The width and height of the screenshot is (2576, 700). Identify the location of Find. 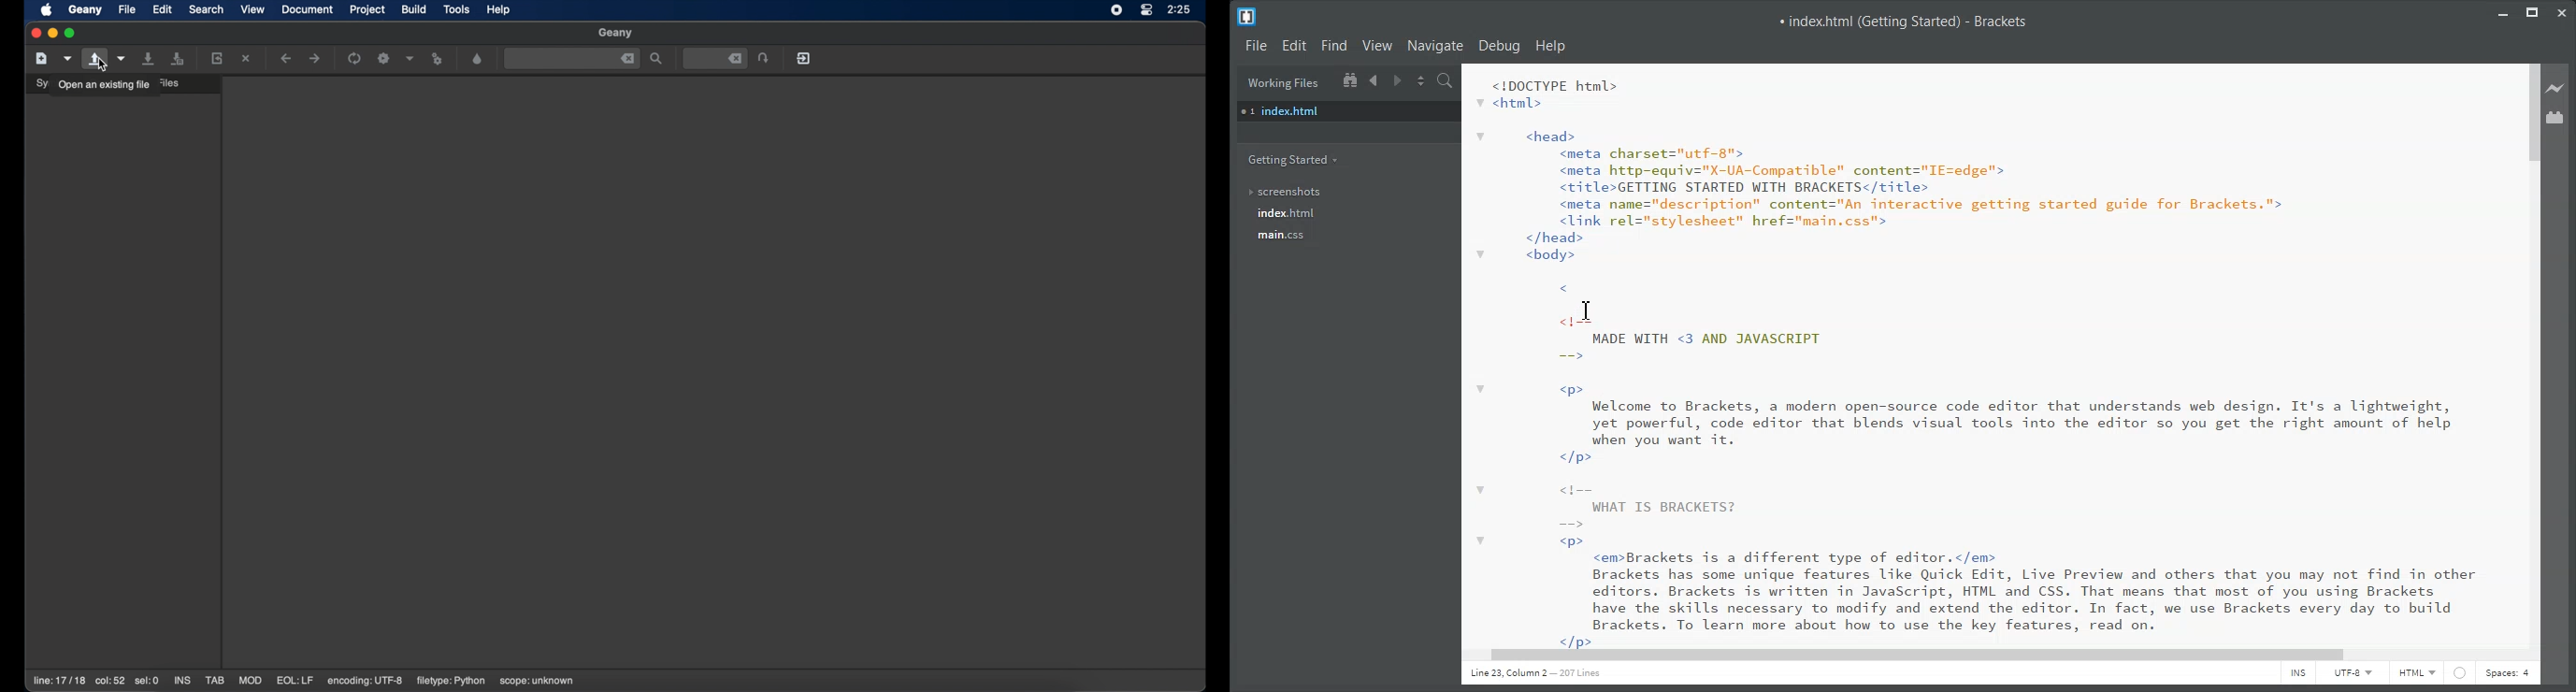
(1333, 46).